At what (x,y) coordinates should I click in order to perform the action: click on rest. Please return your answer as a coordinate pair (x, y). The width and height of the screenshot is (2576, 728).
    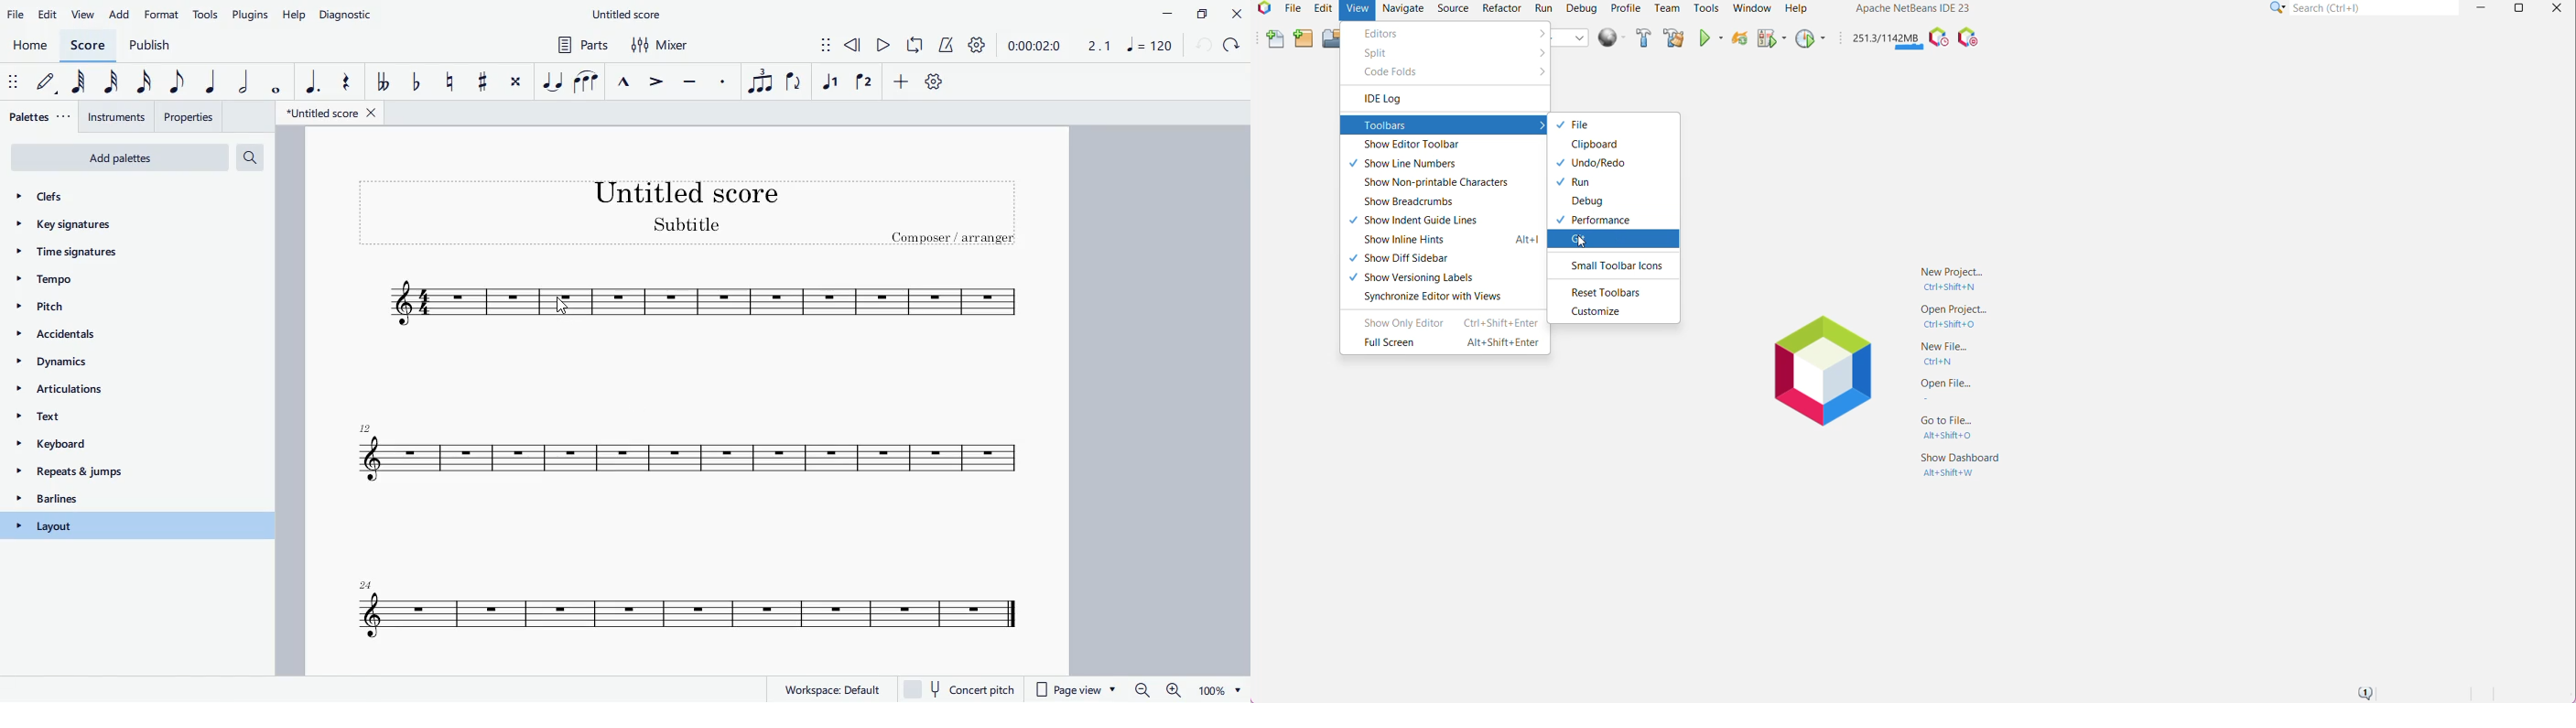
    Looking at the image, I should click on (345, 81).